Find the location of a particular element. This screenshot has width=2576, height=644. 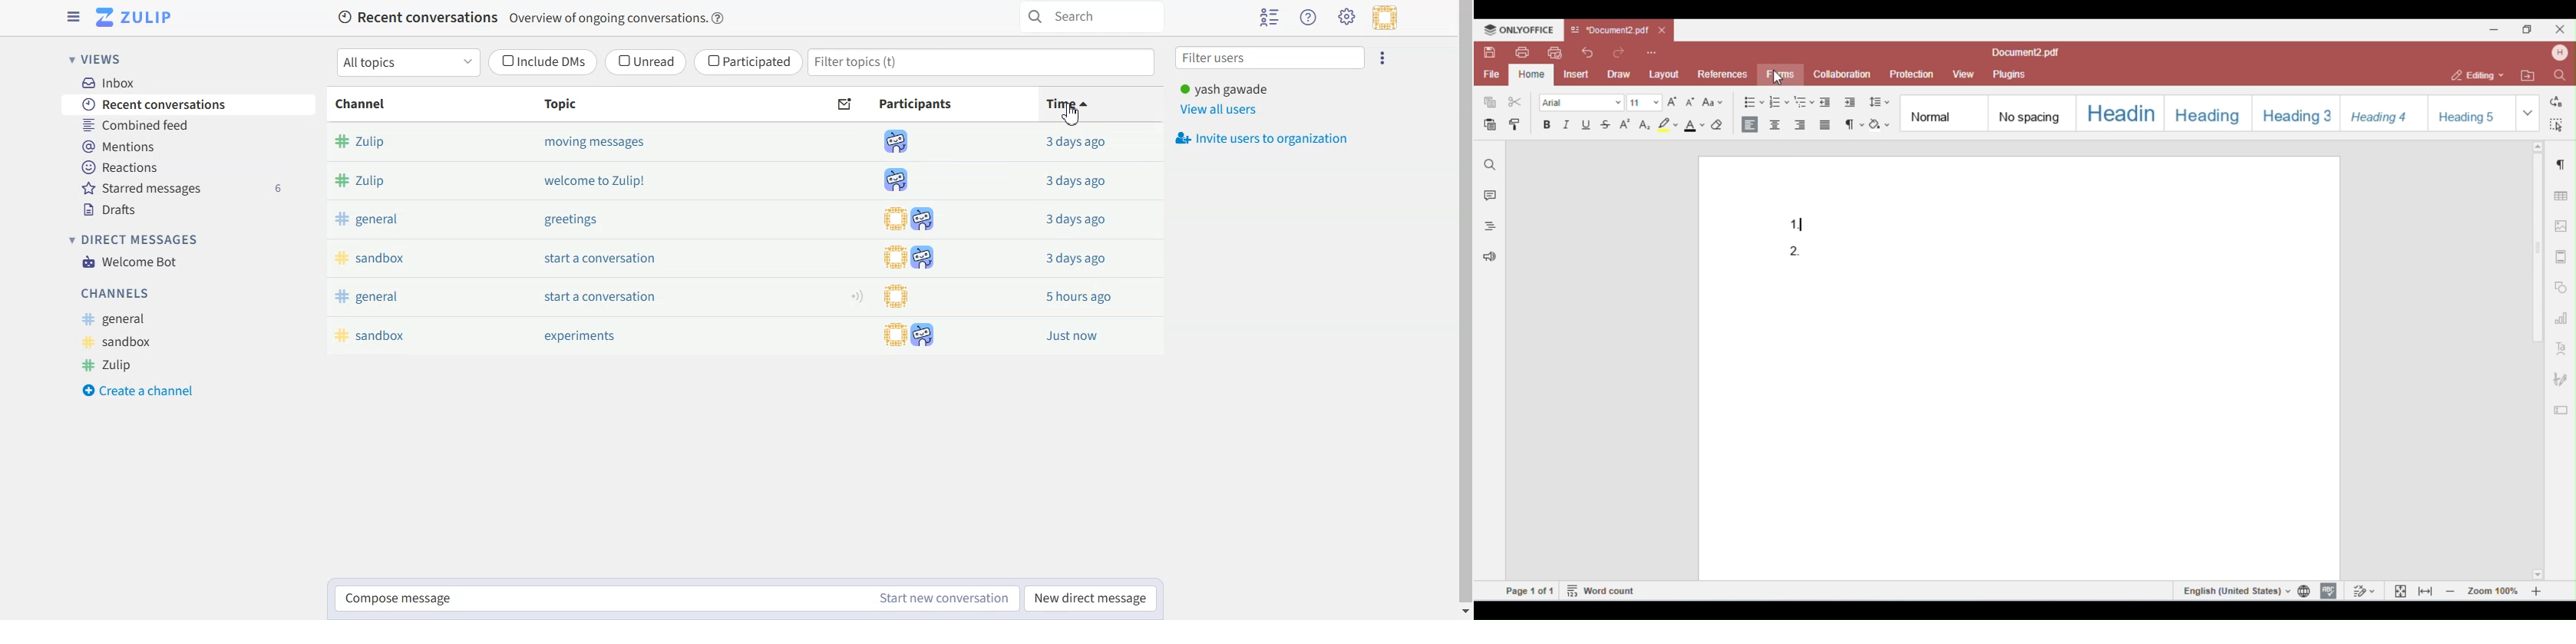

align left is located at coordinates (1750, 123).